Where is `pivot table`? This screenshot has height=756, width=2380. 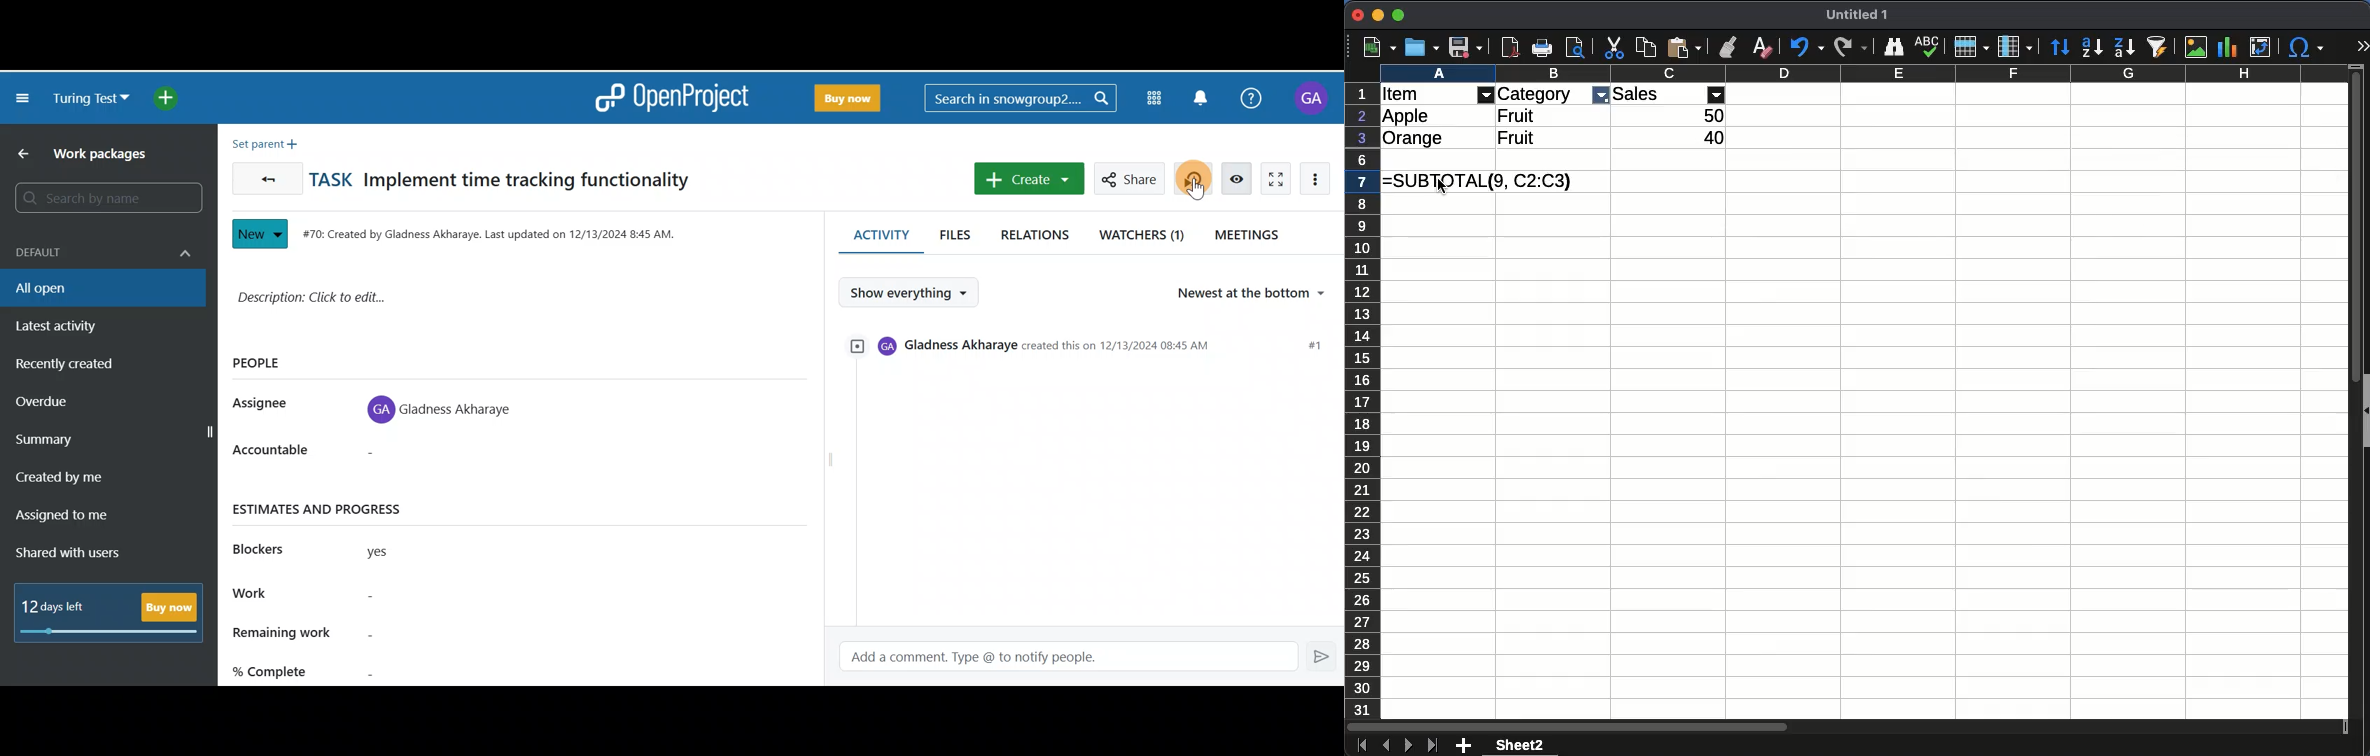 pivot table is located at coordinates (2264, 44).